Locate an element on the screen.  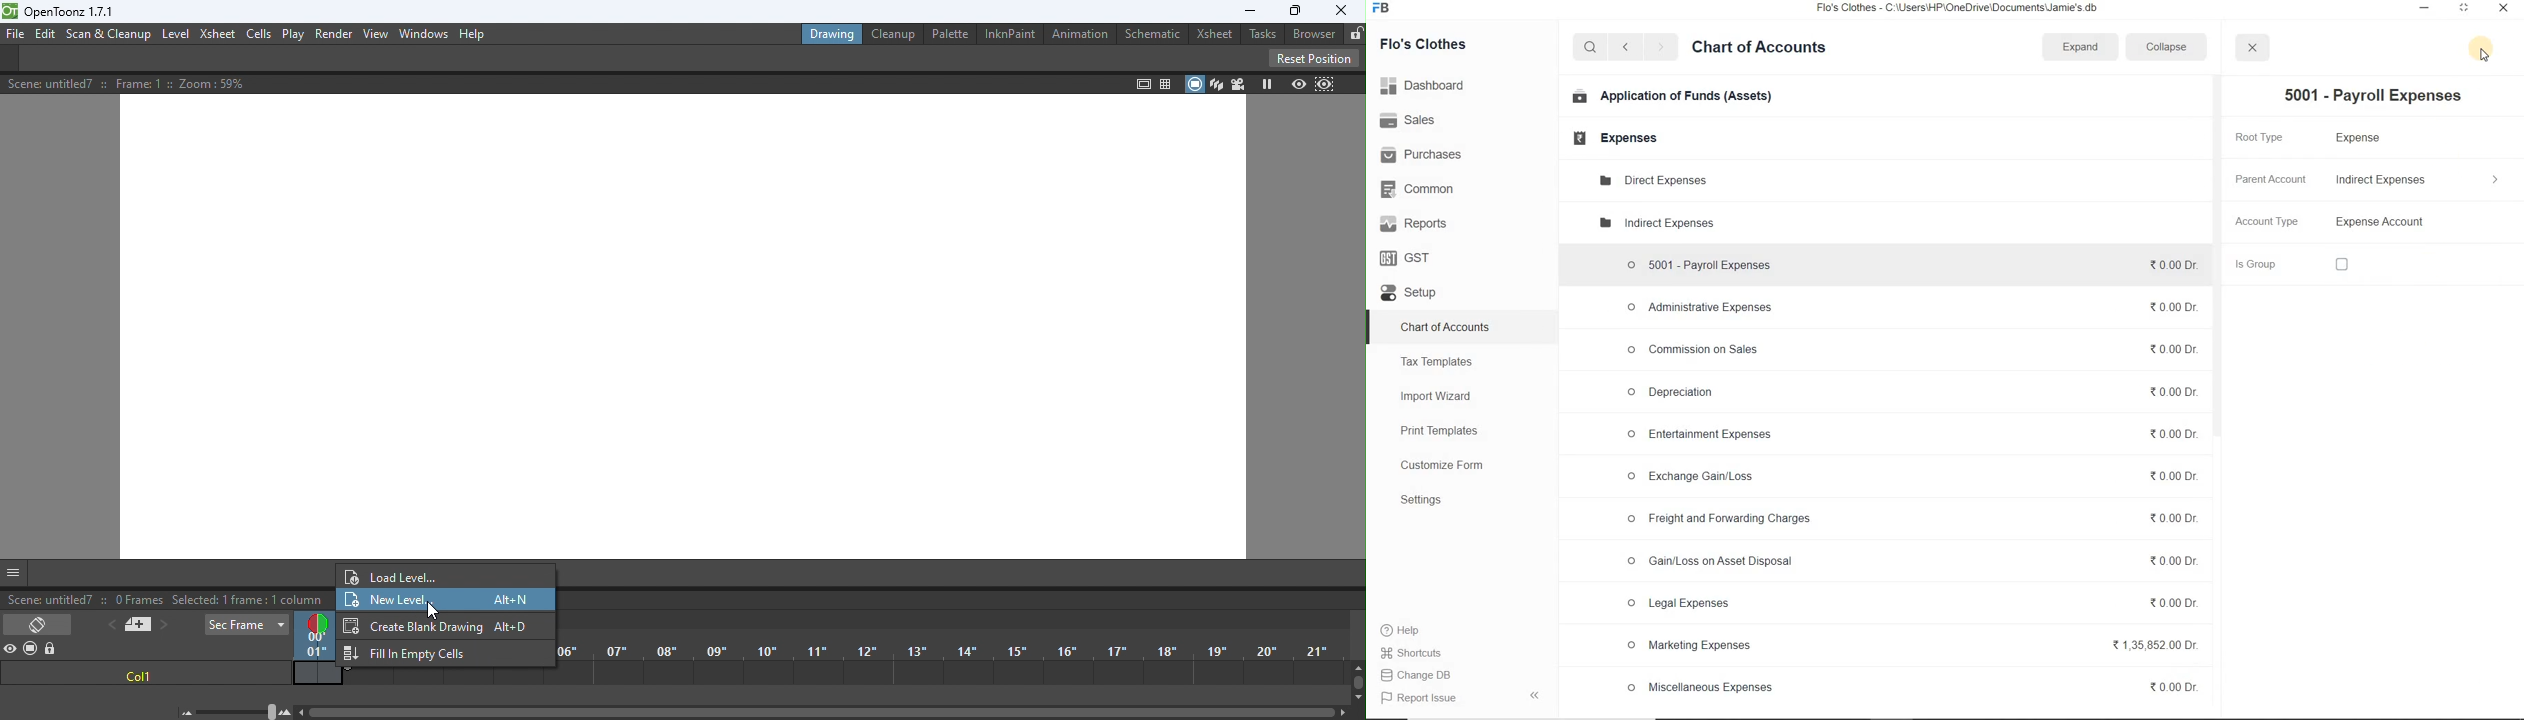
Scene details is located at coordinates (149, 84).